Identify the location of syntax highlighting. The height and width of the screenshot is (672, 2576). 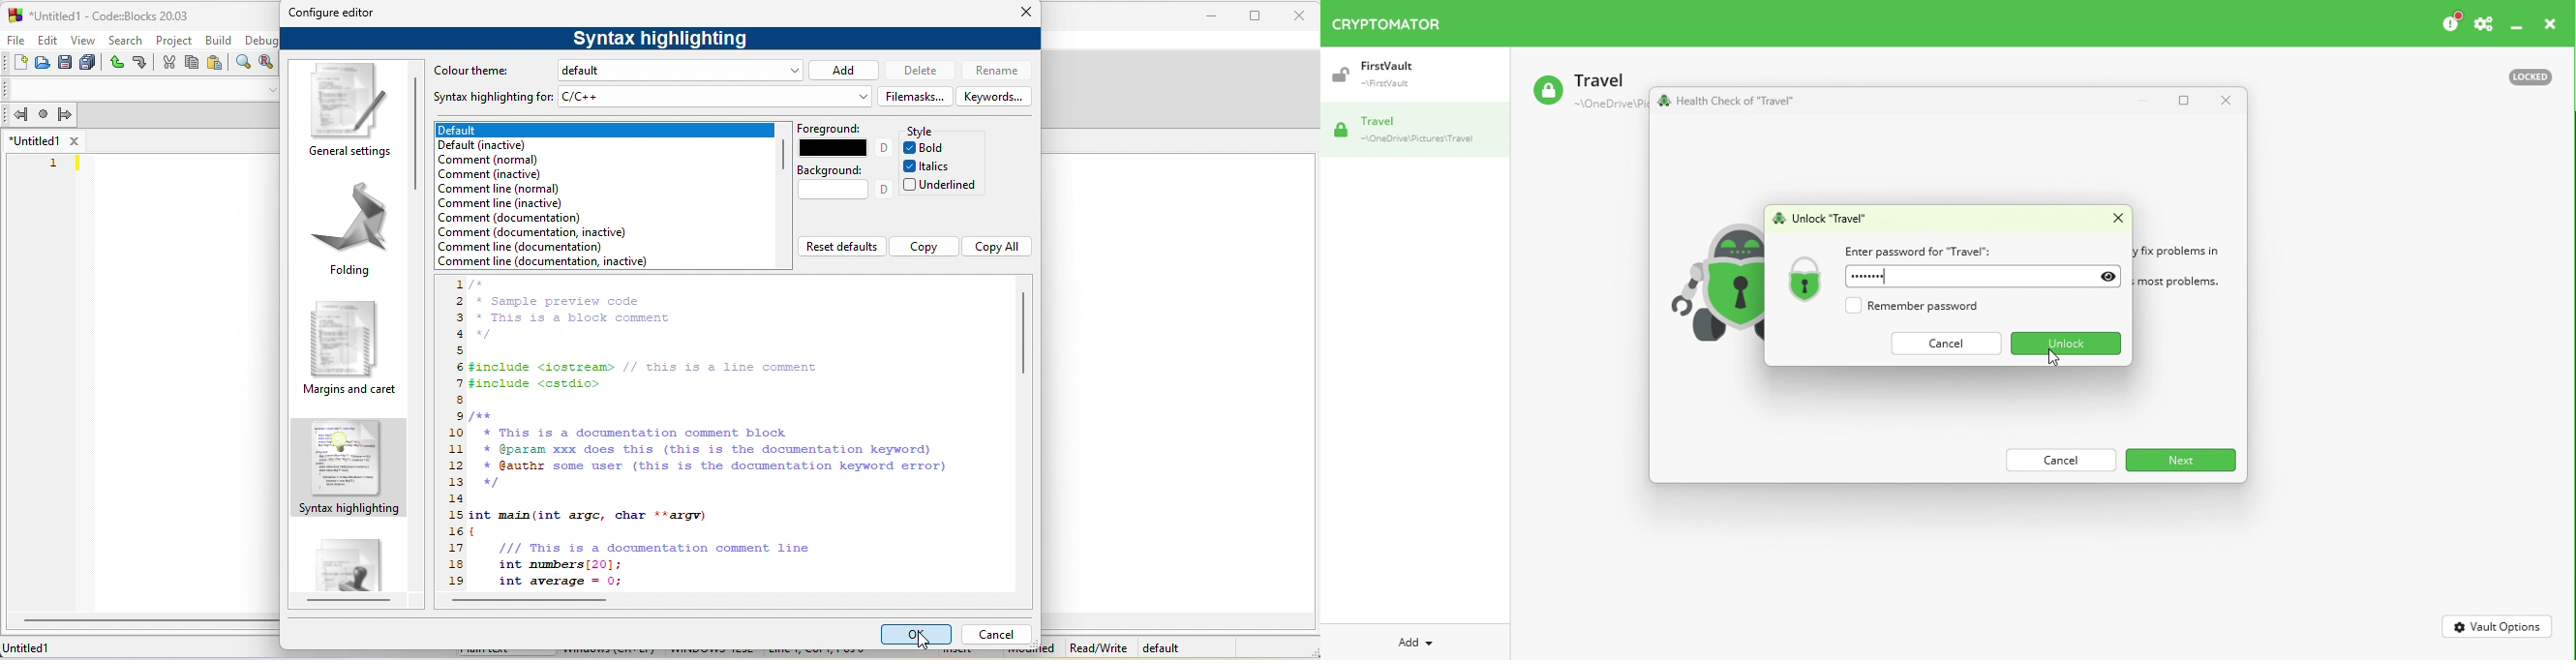
(662, 40).